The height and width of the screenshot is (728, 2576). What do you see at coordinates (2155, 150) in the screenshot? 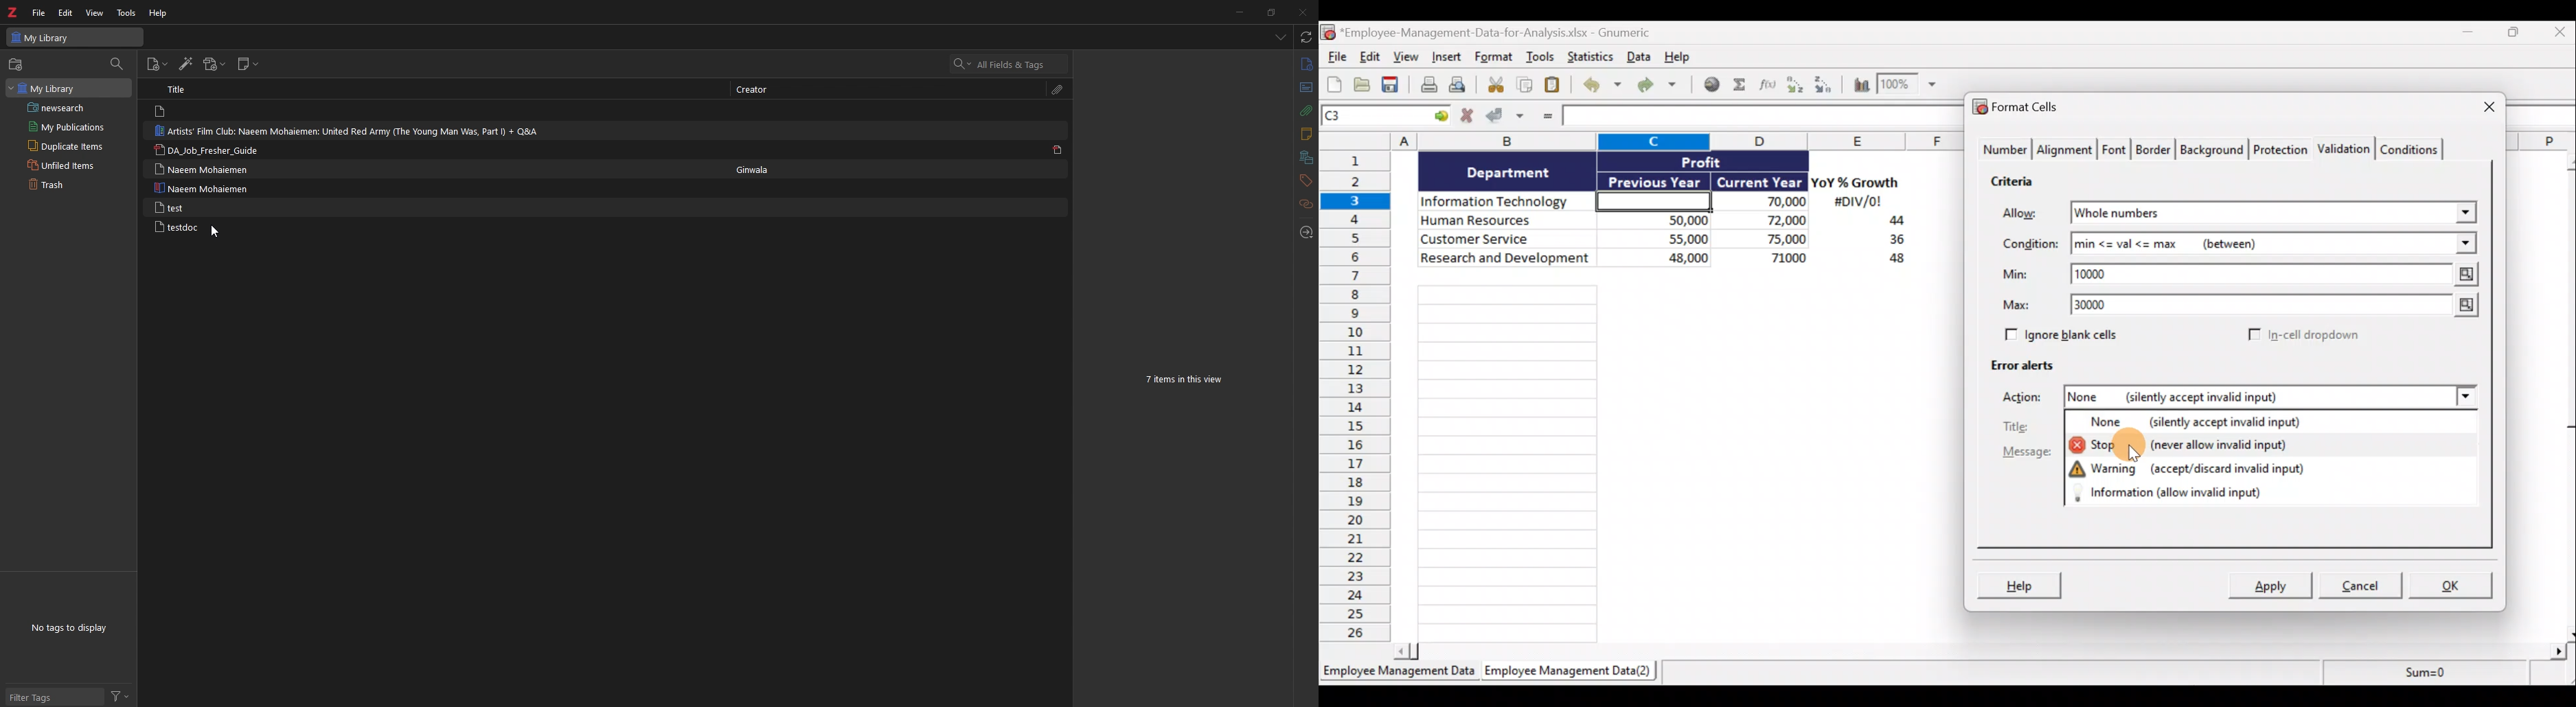
I see `Border` at bounding box center [2155, 150].